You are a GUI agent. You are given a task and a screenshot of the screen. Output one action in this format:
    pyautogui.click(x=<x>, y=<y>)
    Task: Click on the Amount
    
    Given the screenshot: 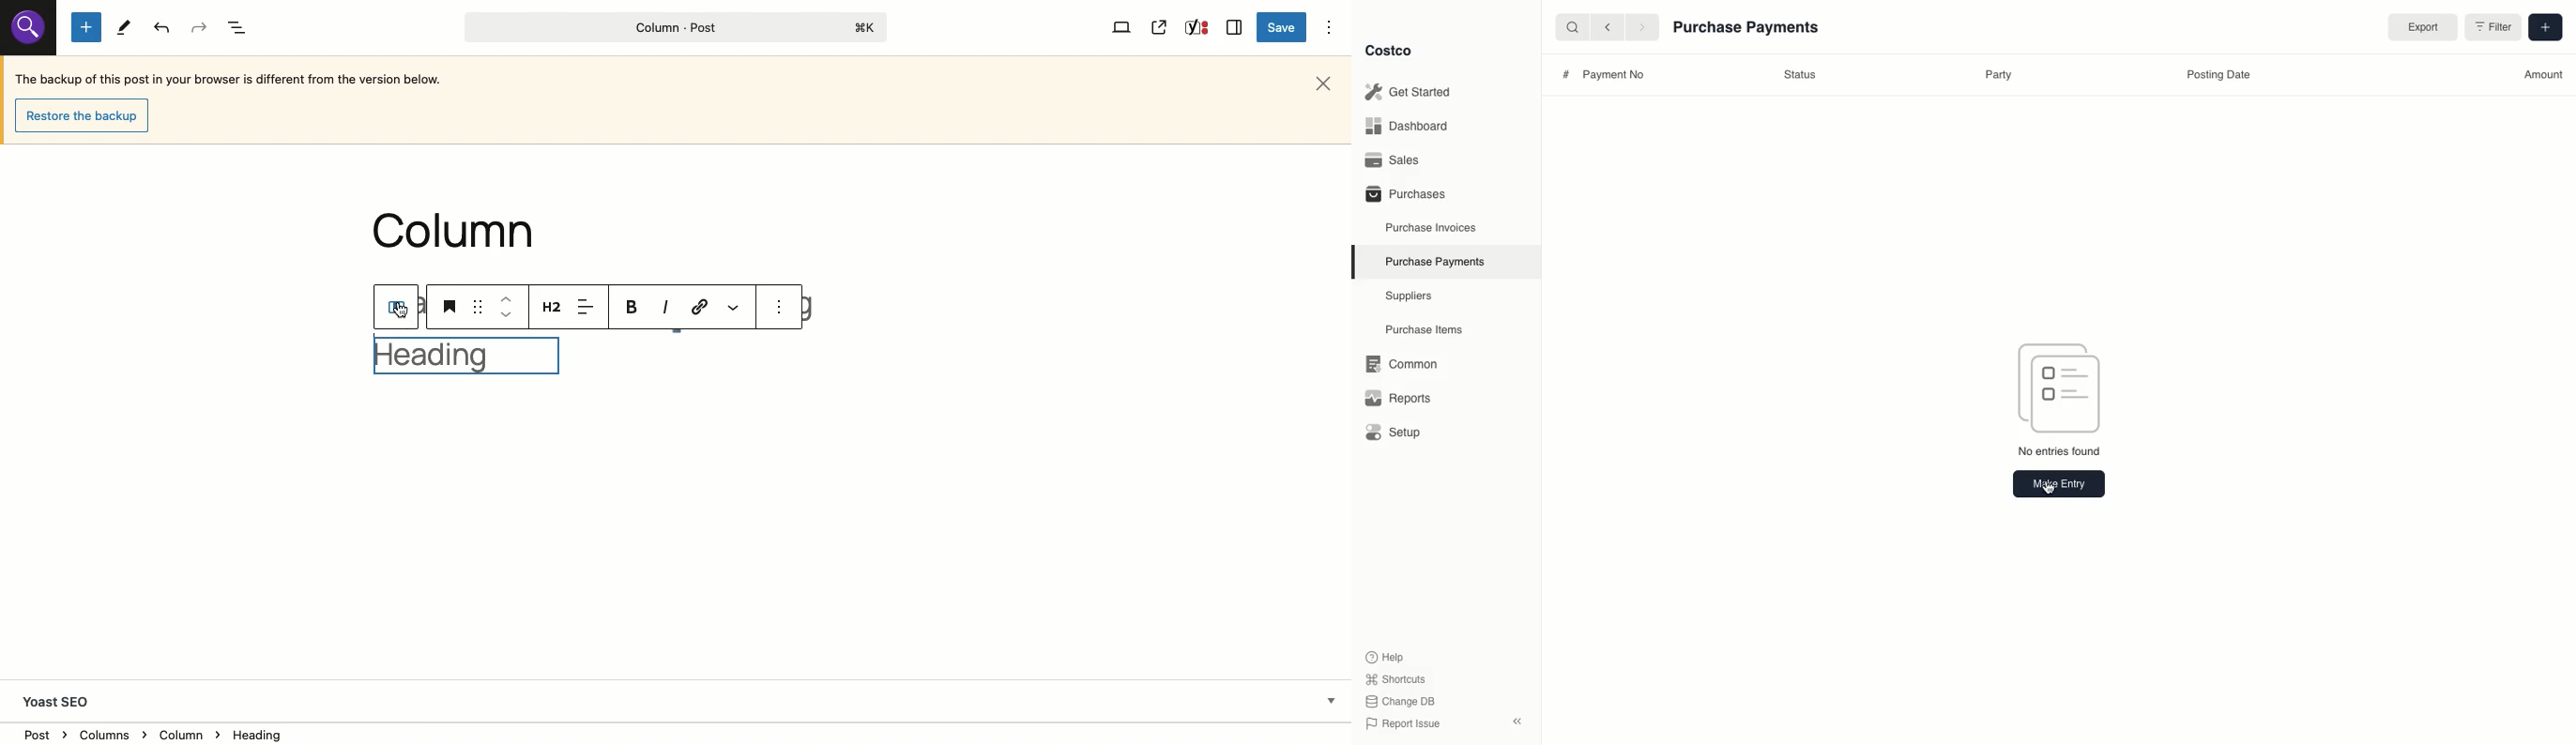 What is the action you would take?
    pyautogui.click(x=2544, y=74)
    